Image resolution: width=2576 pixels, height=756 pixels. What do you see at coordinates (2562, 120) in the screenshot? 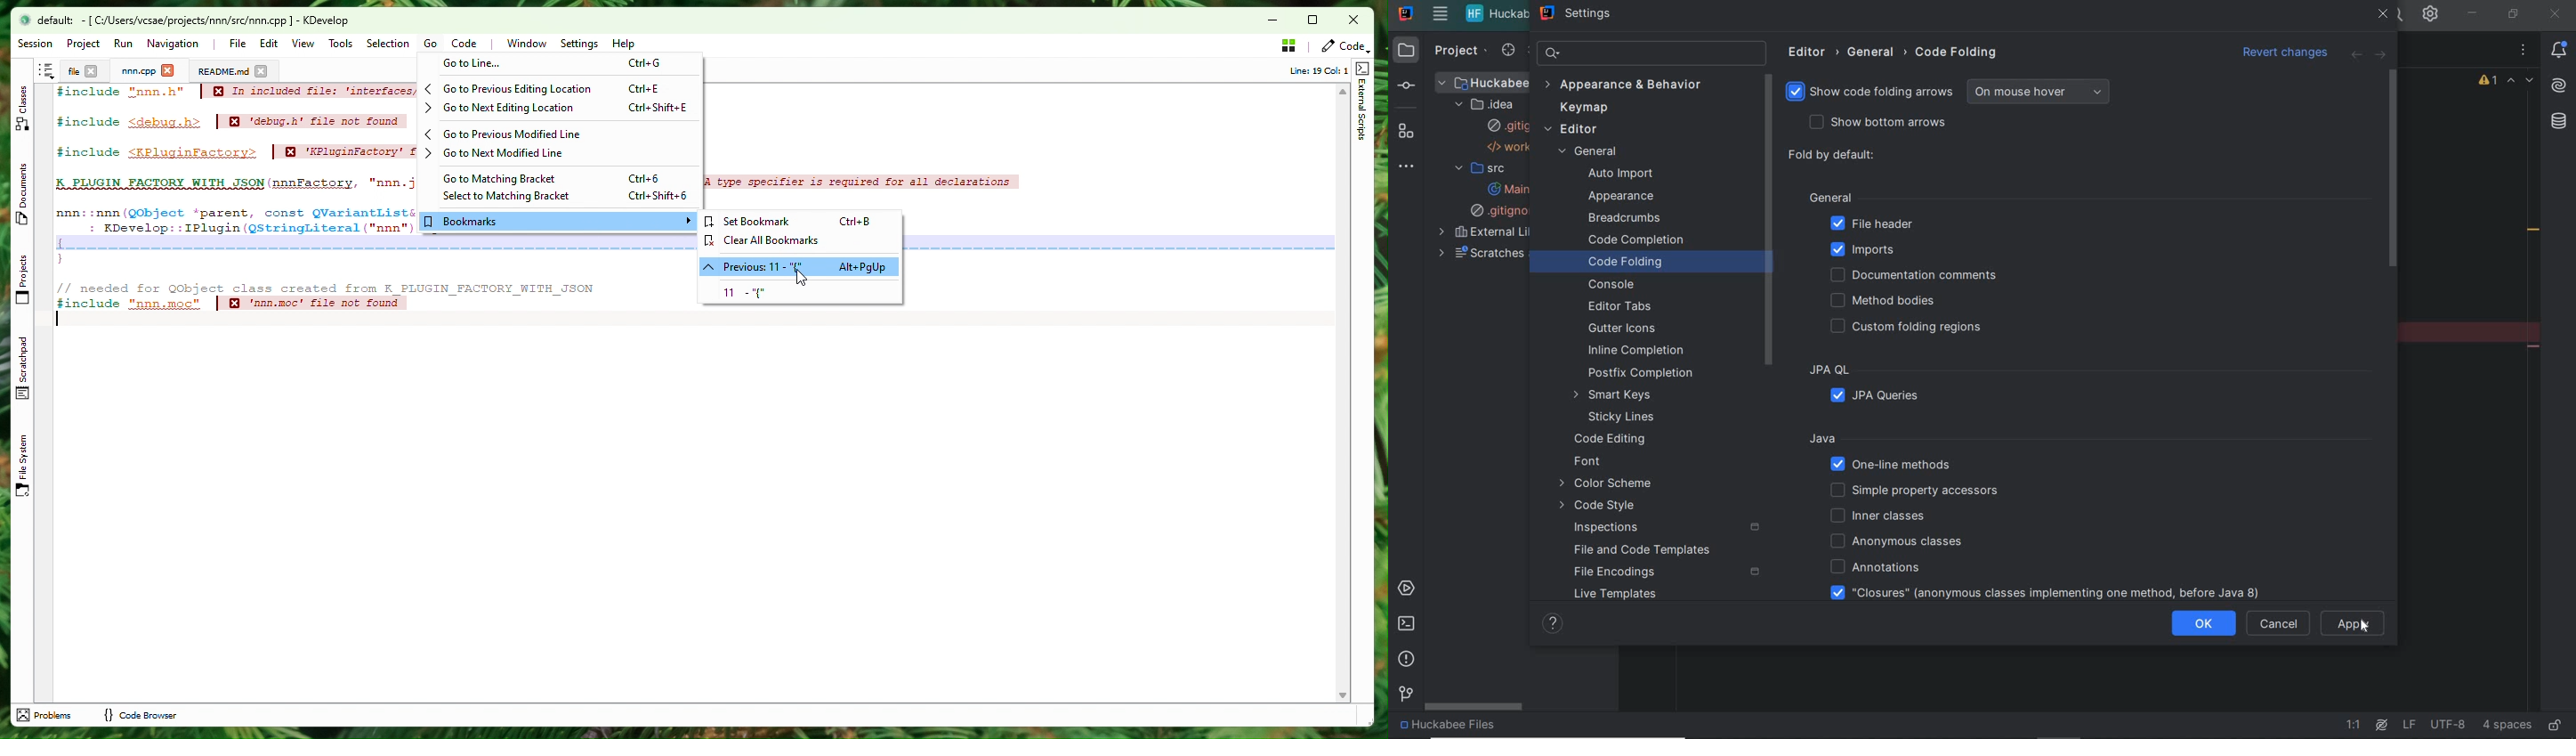
I see `database` at bounding box center [2562, 120].